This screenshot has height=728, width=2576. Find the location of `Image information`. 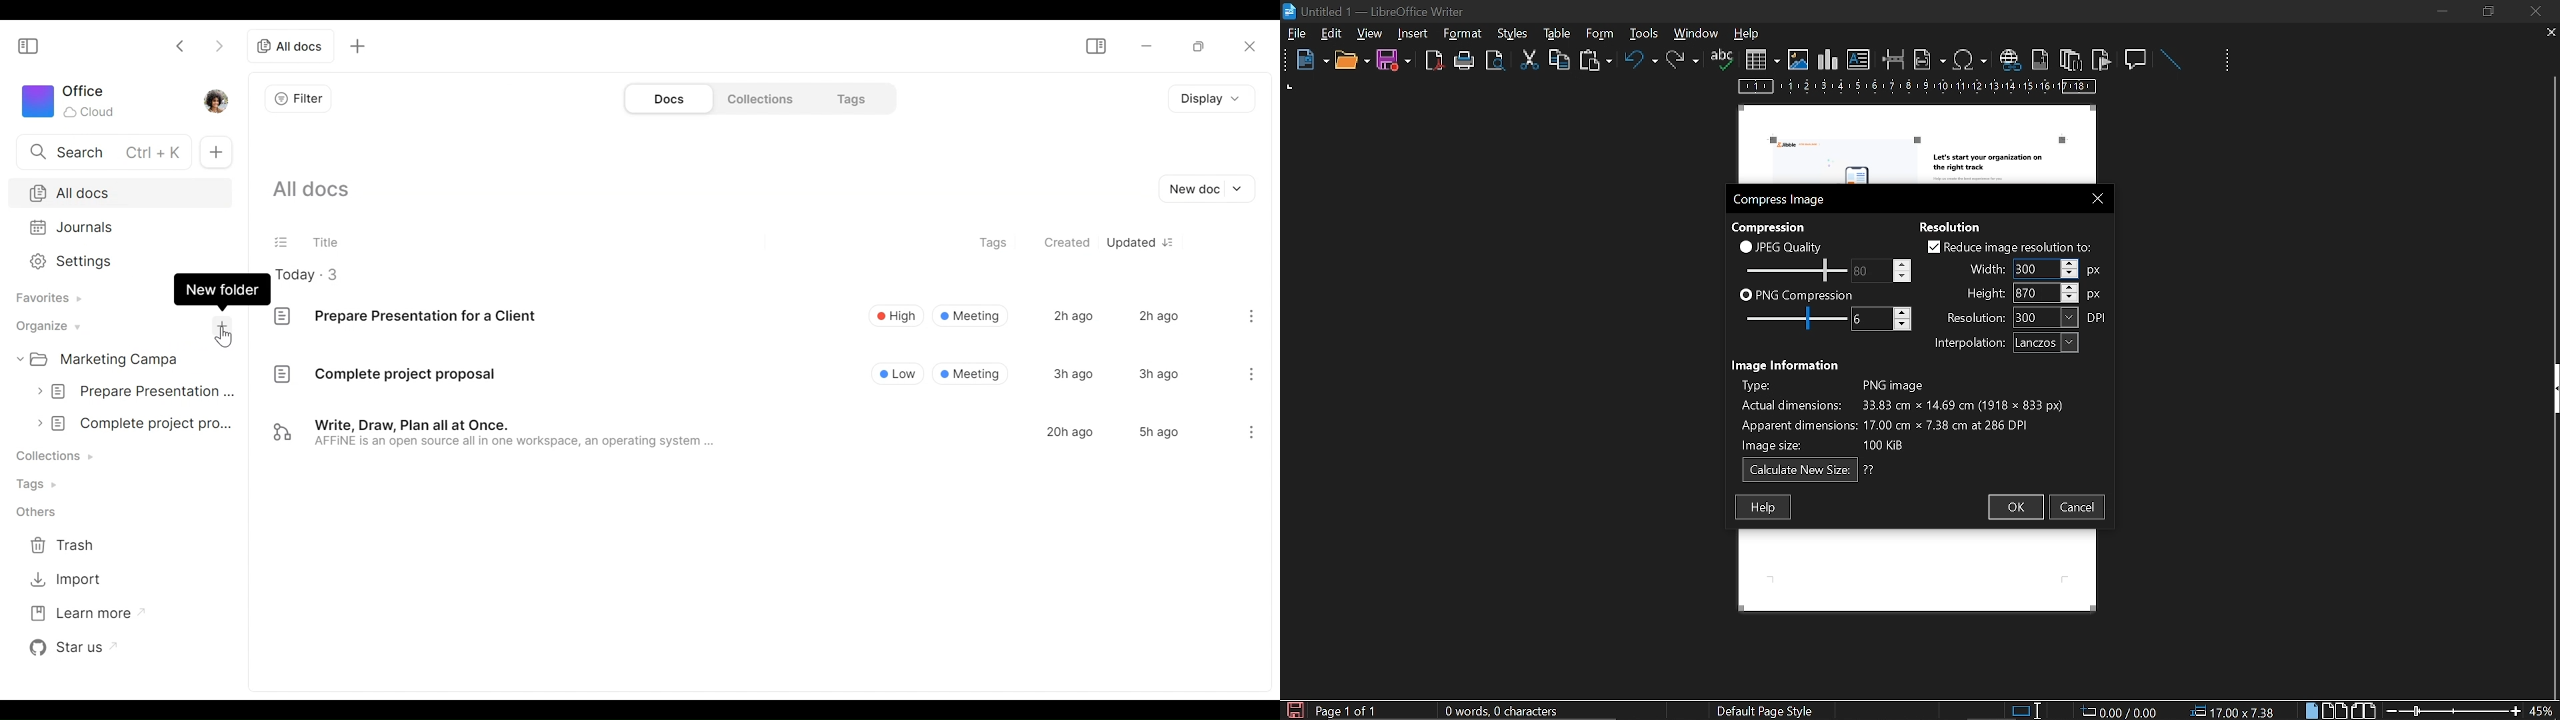

Image information is located at coordinates (1788, 363).